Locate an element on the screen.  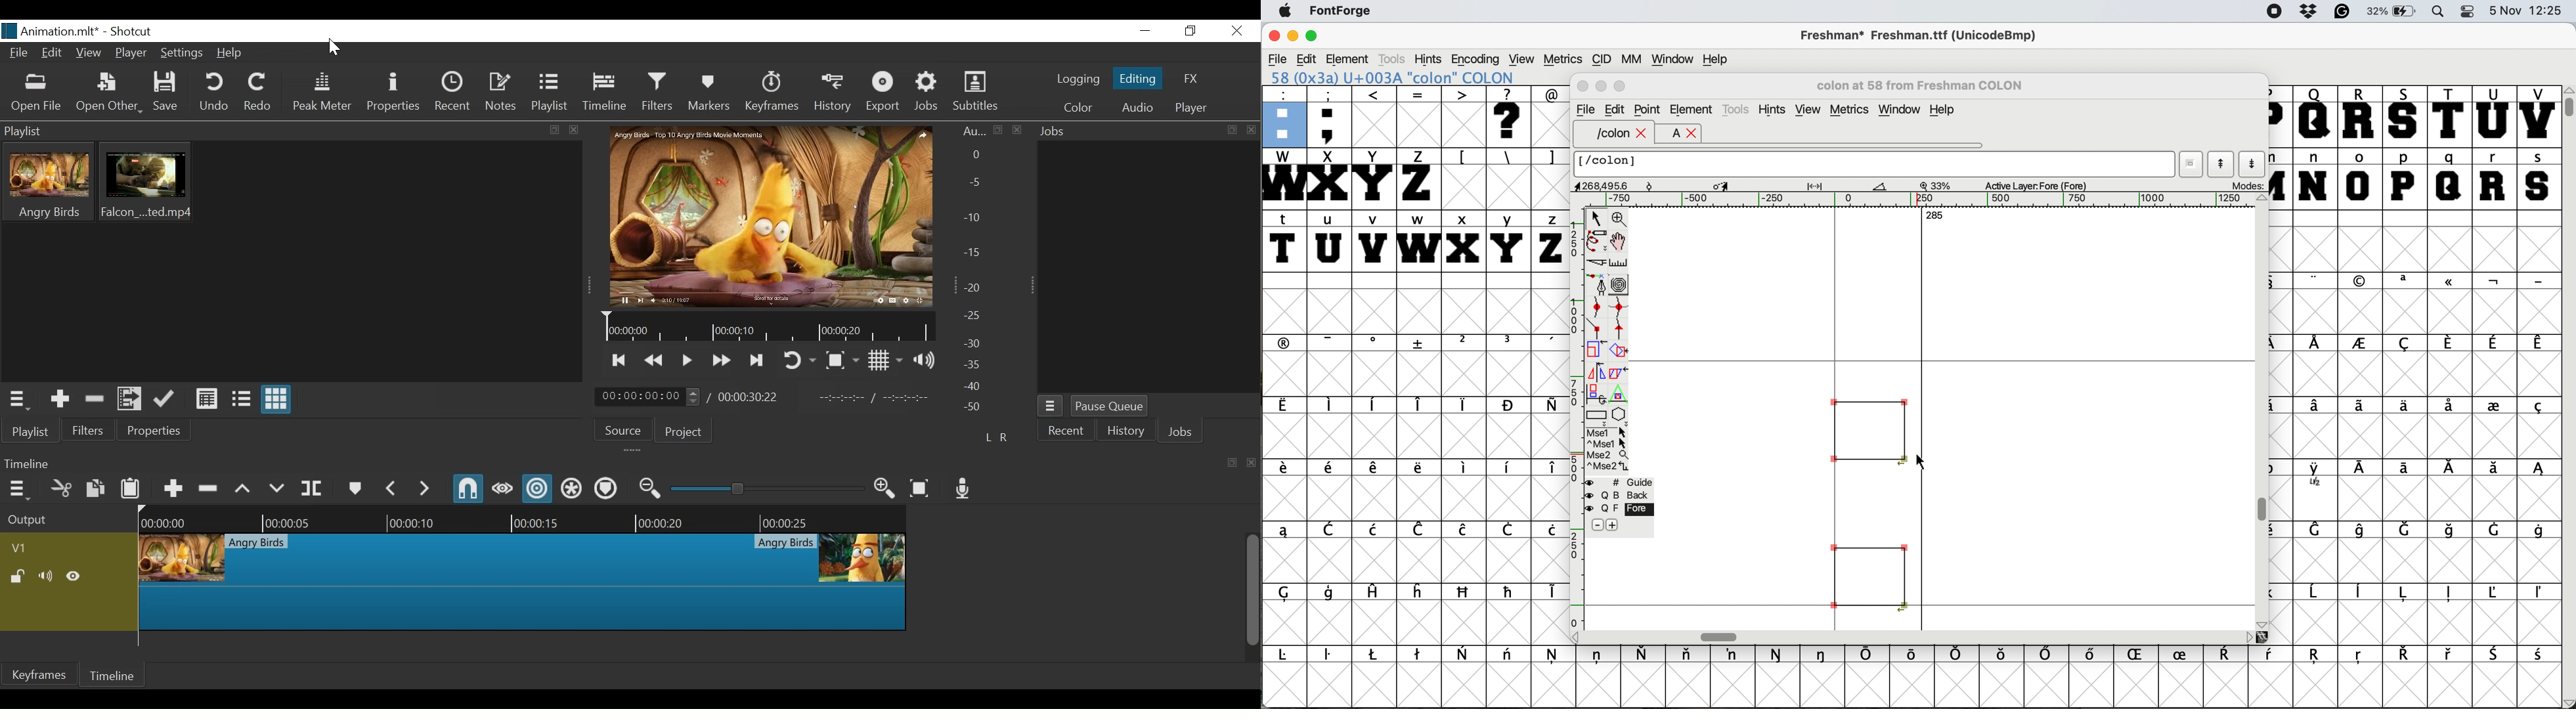
symbol is located at coordinates (2495, 404).